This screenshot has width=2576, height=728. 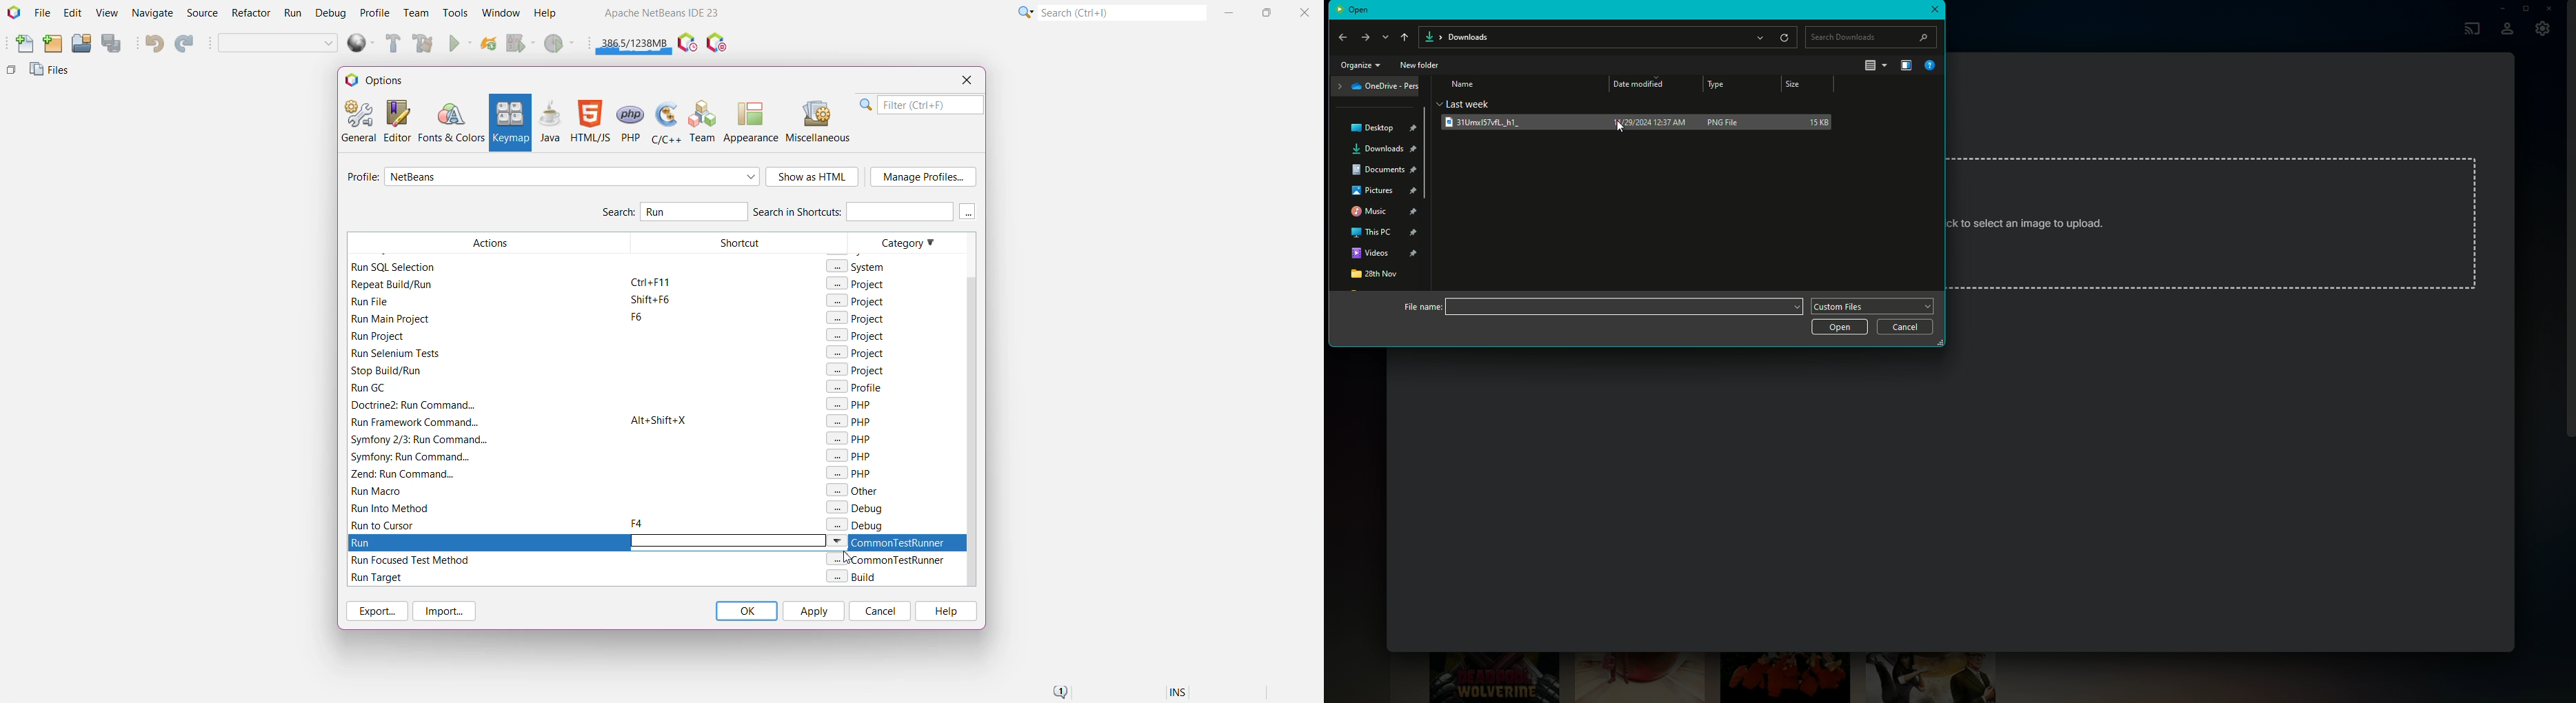 What do you see at coordinates (968, 212) in the screenshot?
I see `More keys` at bounding box center [968, 212].